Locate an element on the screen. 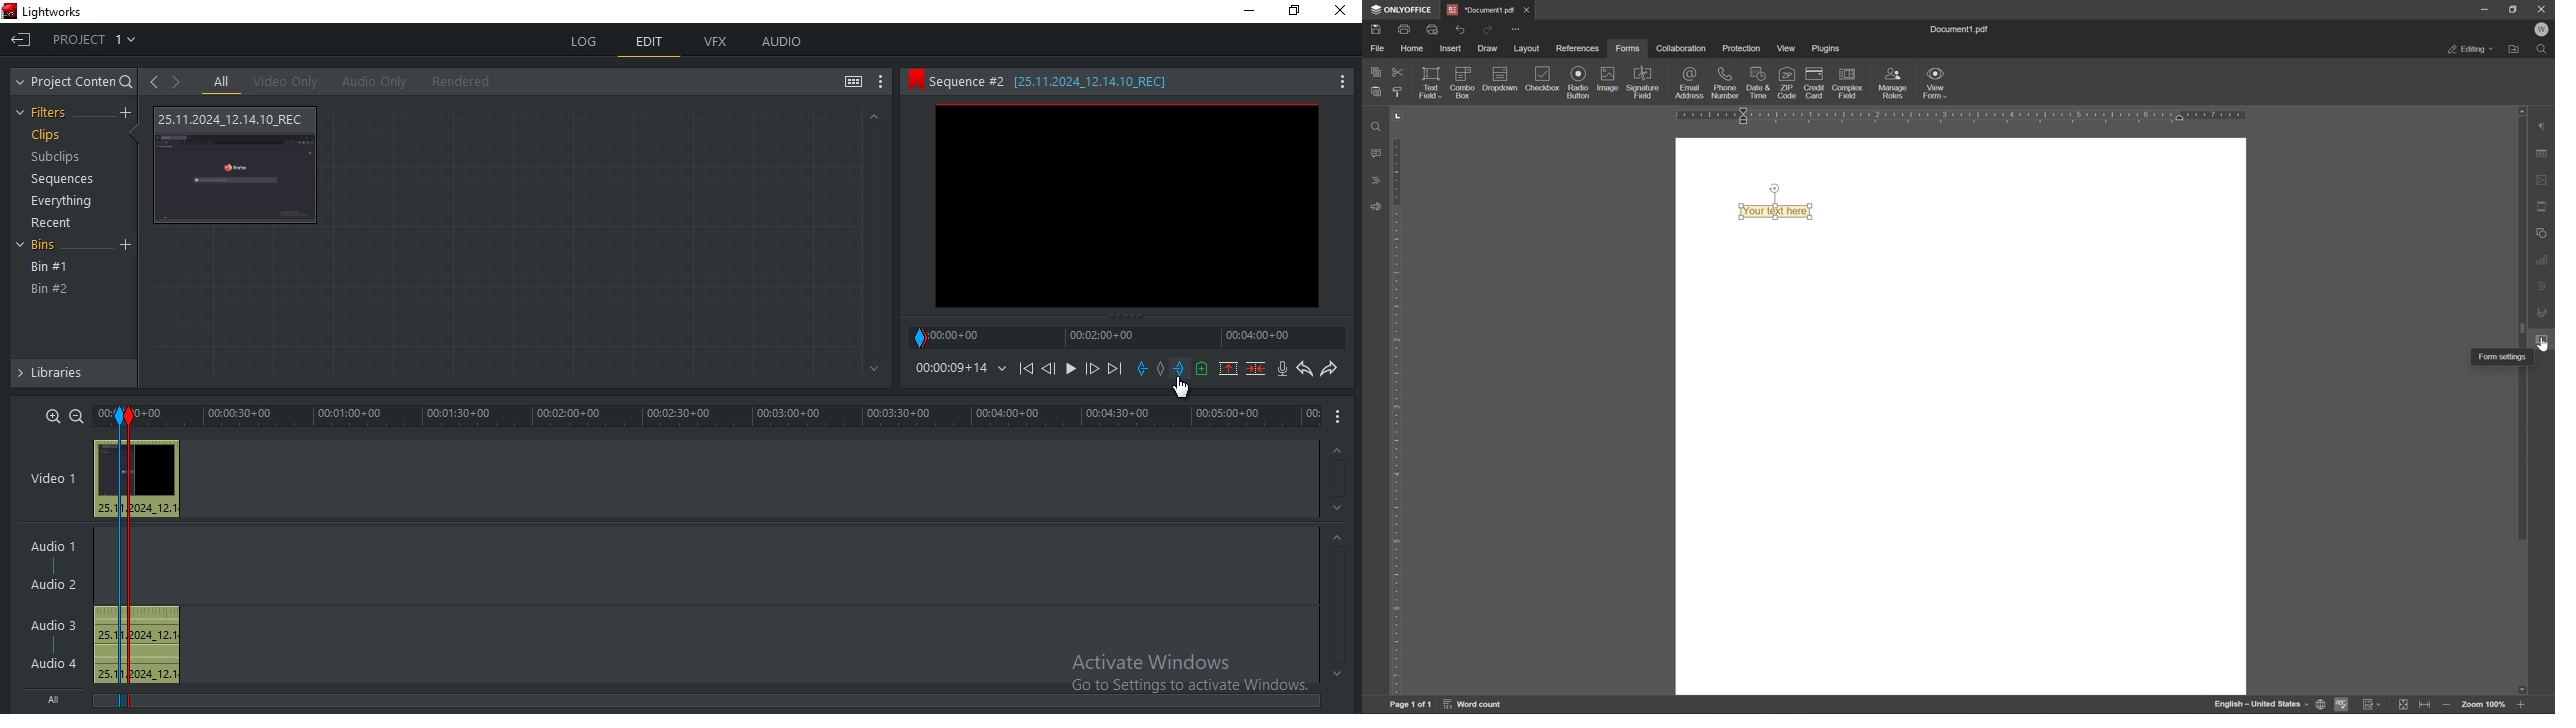  mark is located at coordinates (120, 416).